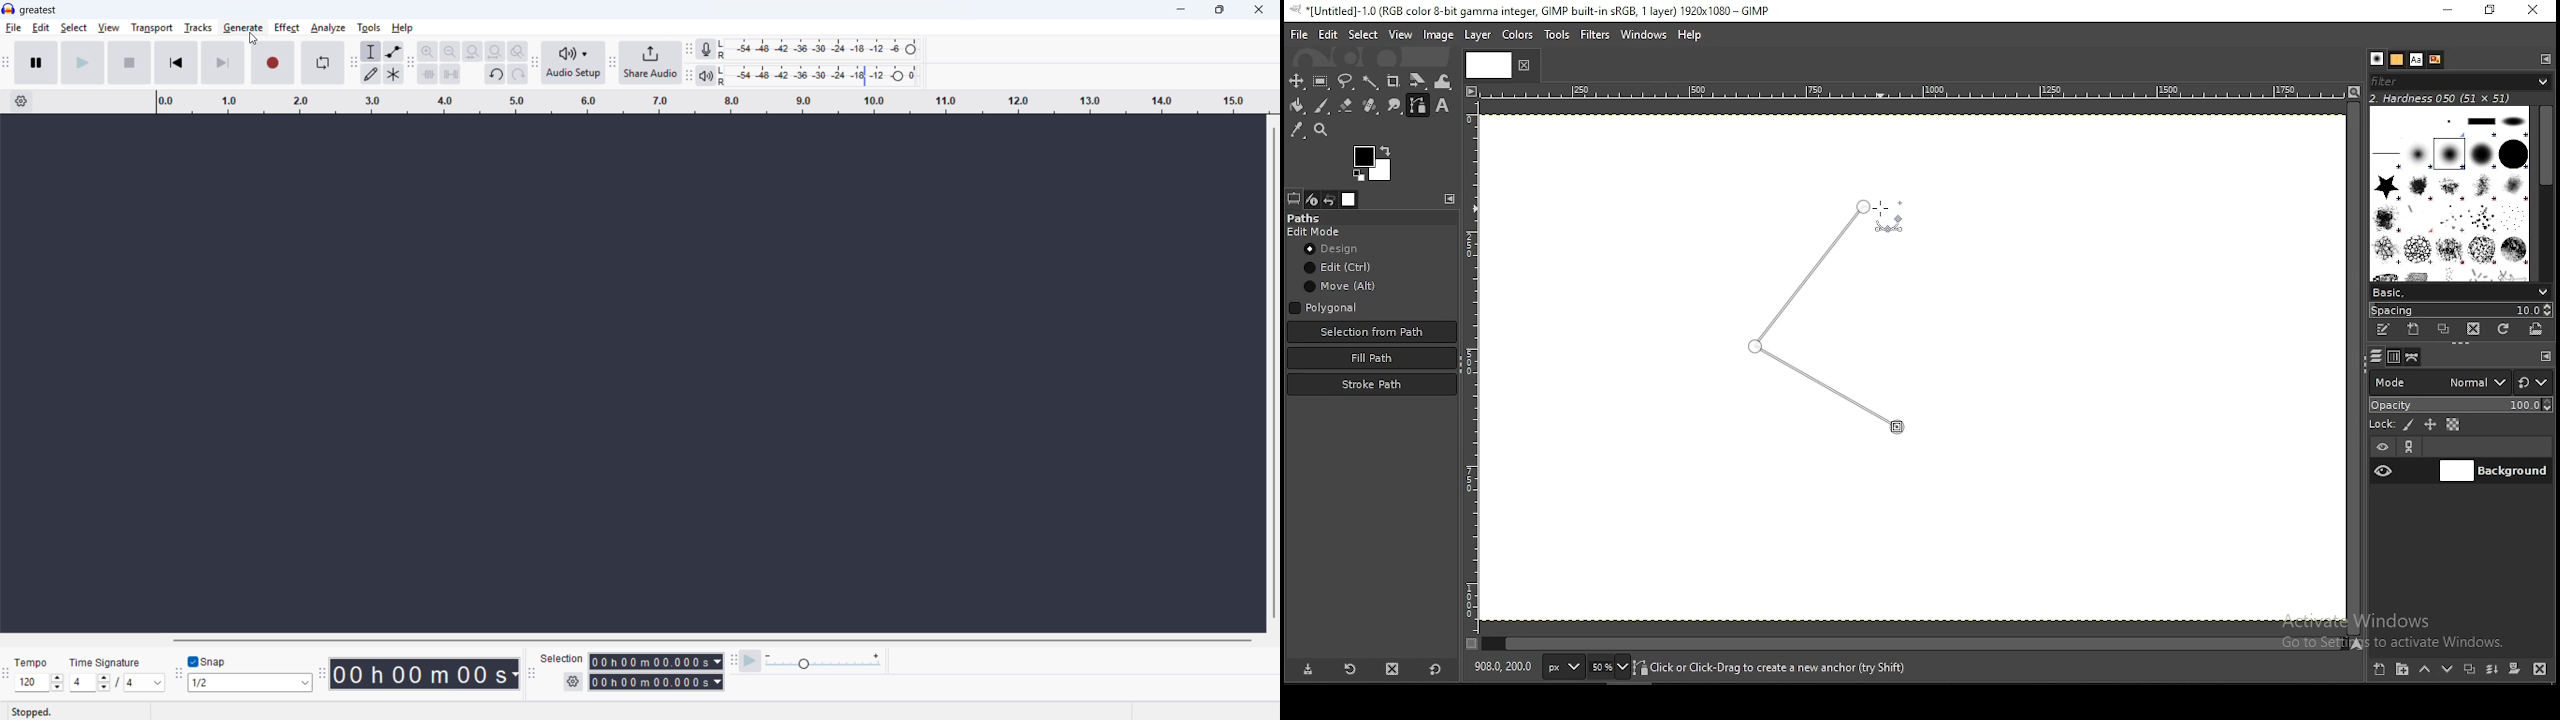  What do you see at coordinates (427, 51) in the screenshot?
I see `zoom in` at bounding box center [427, 51].